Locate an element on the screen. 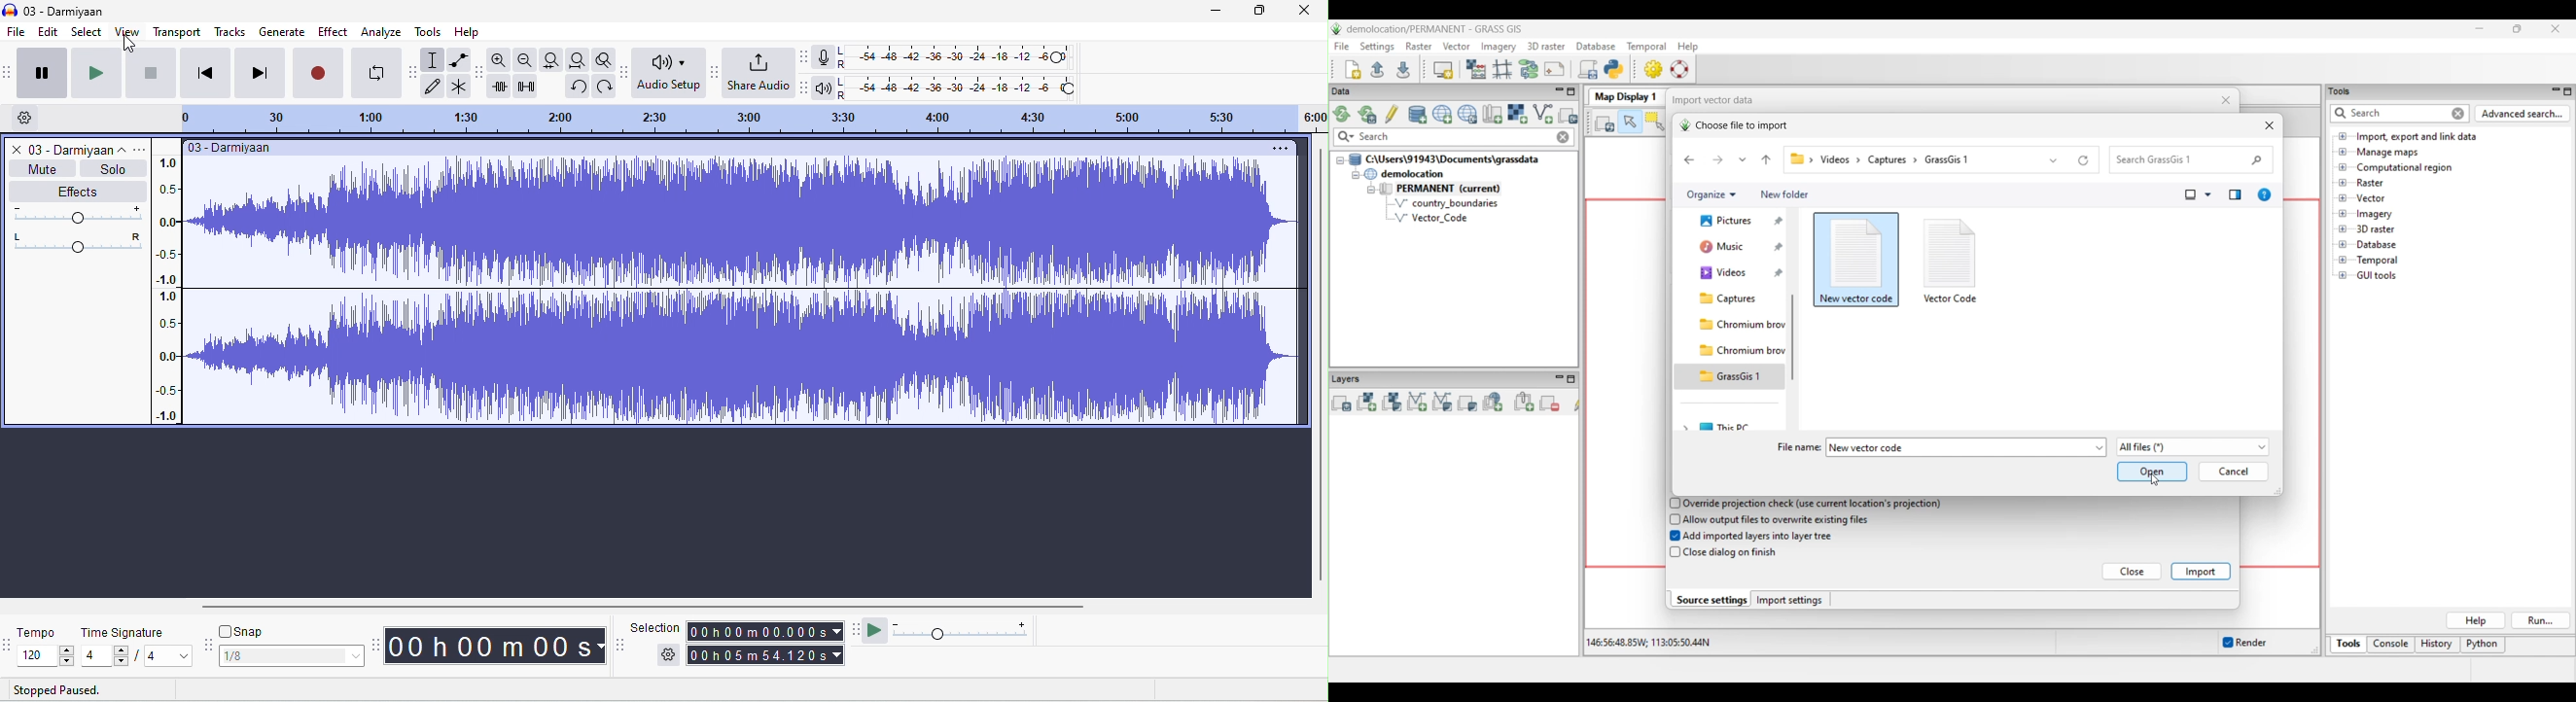 The width and height of the screenshot is (2576, 728). loop is located at coordinates (379, 73).